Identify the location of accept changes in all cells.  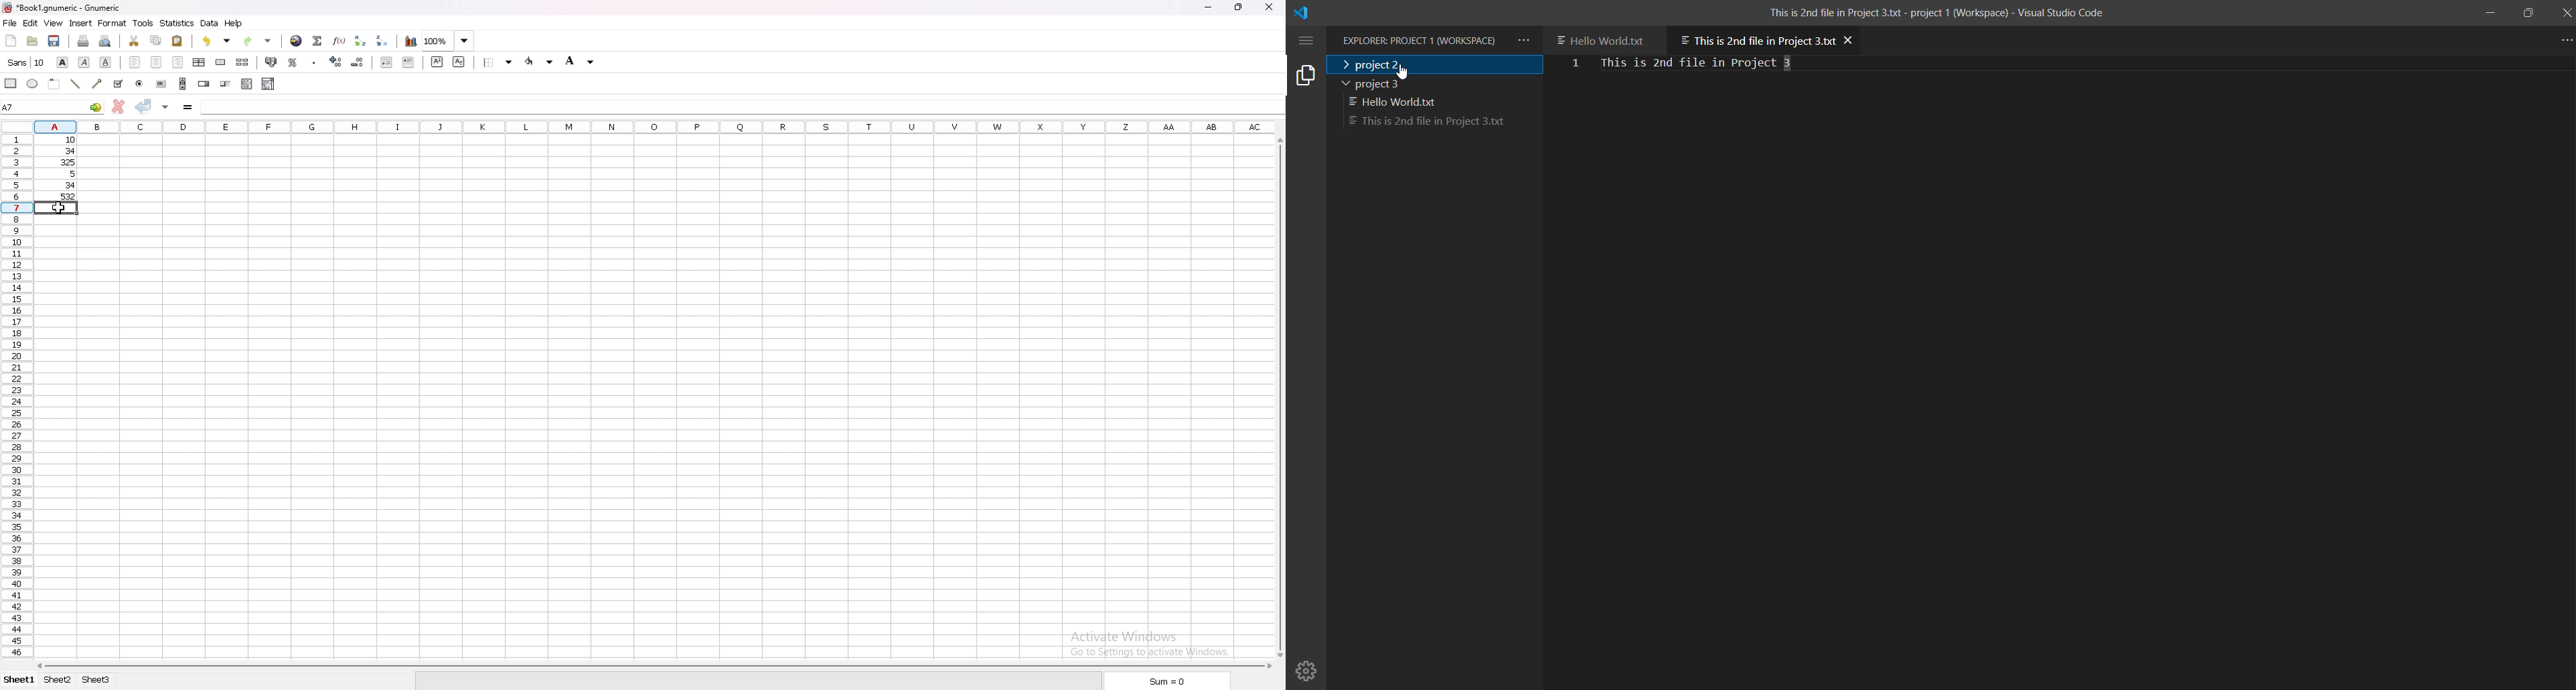
(165, 106).